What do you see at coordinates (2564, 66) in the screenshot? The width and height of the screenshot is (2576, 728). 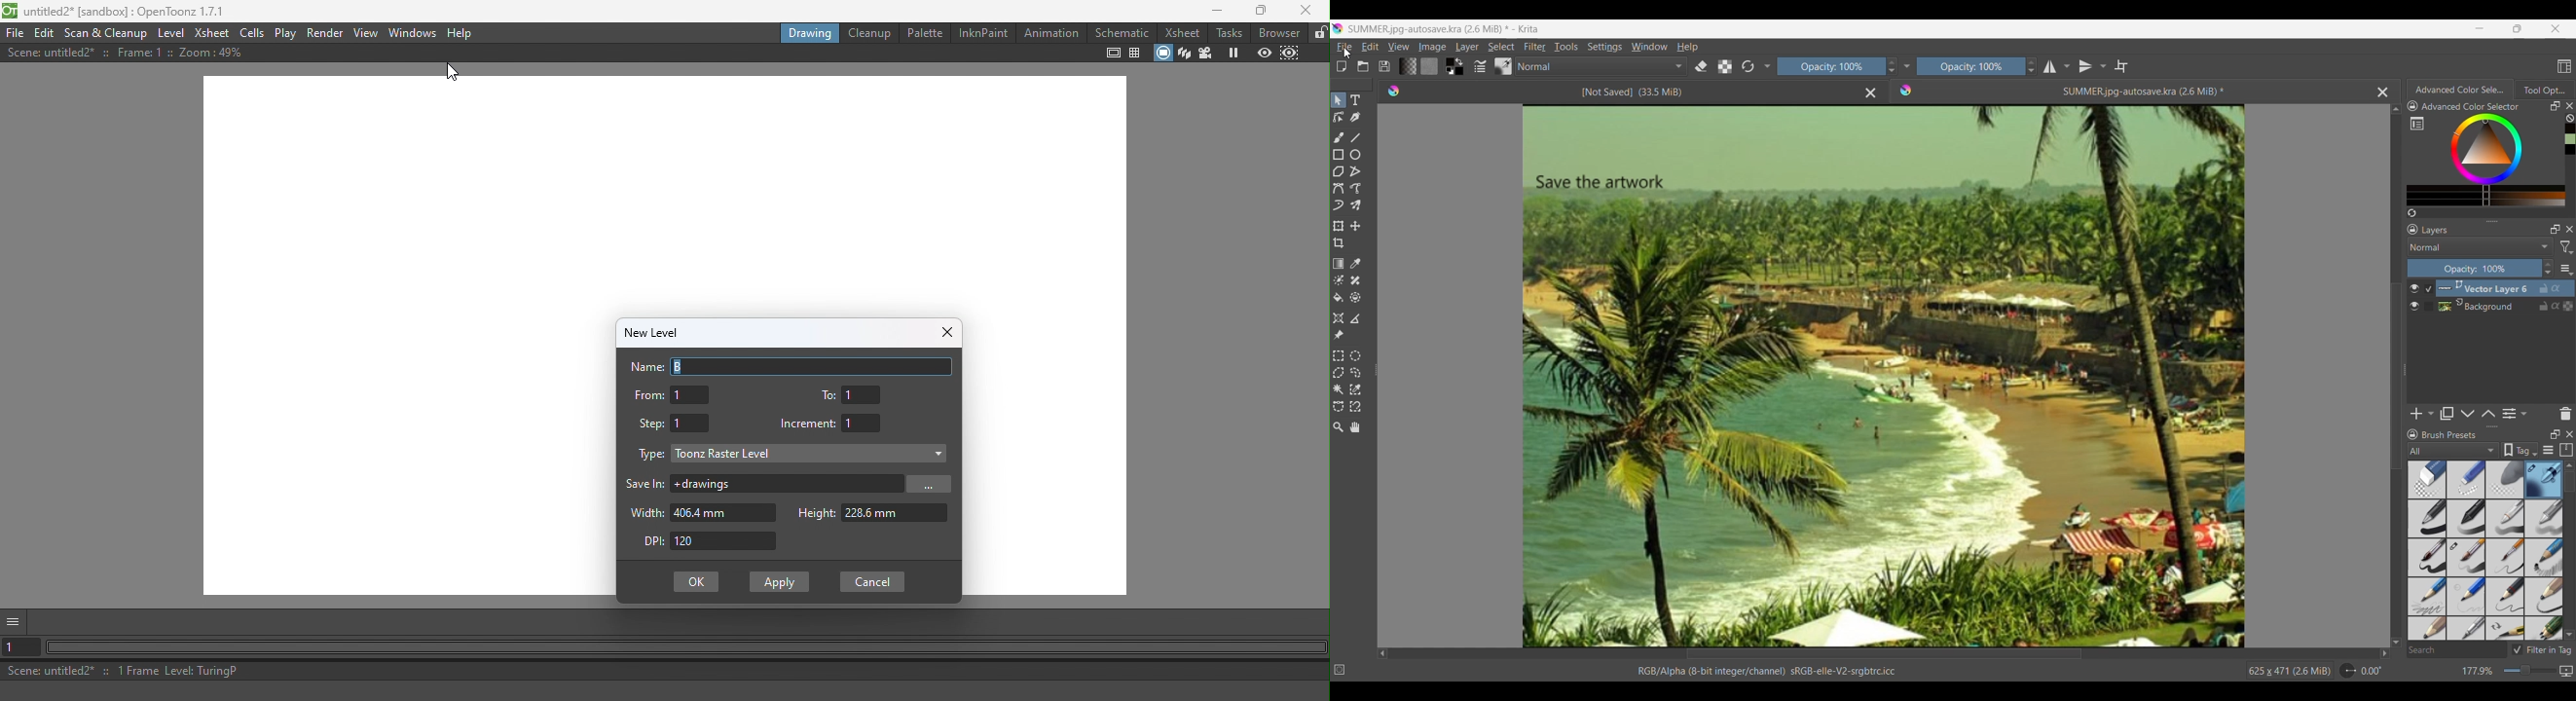 I see `Choose workspace` at bounding box center [2564, 66].